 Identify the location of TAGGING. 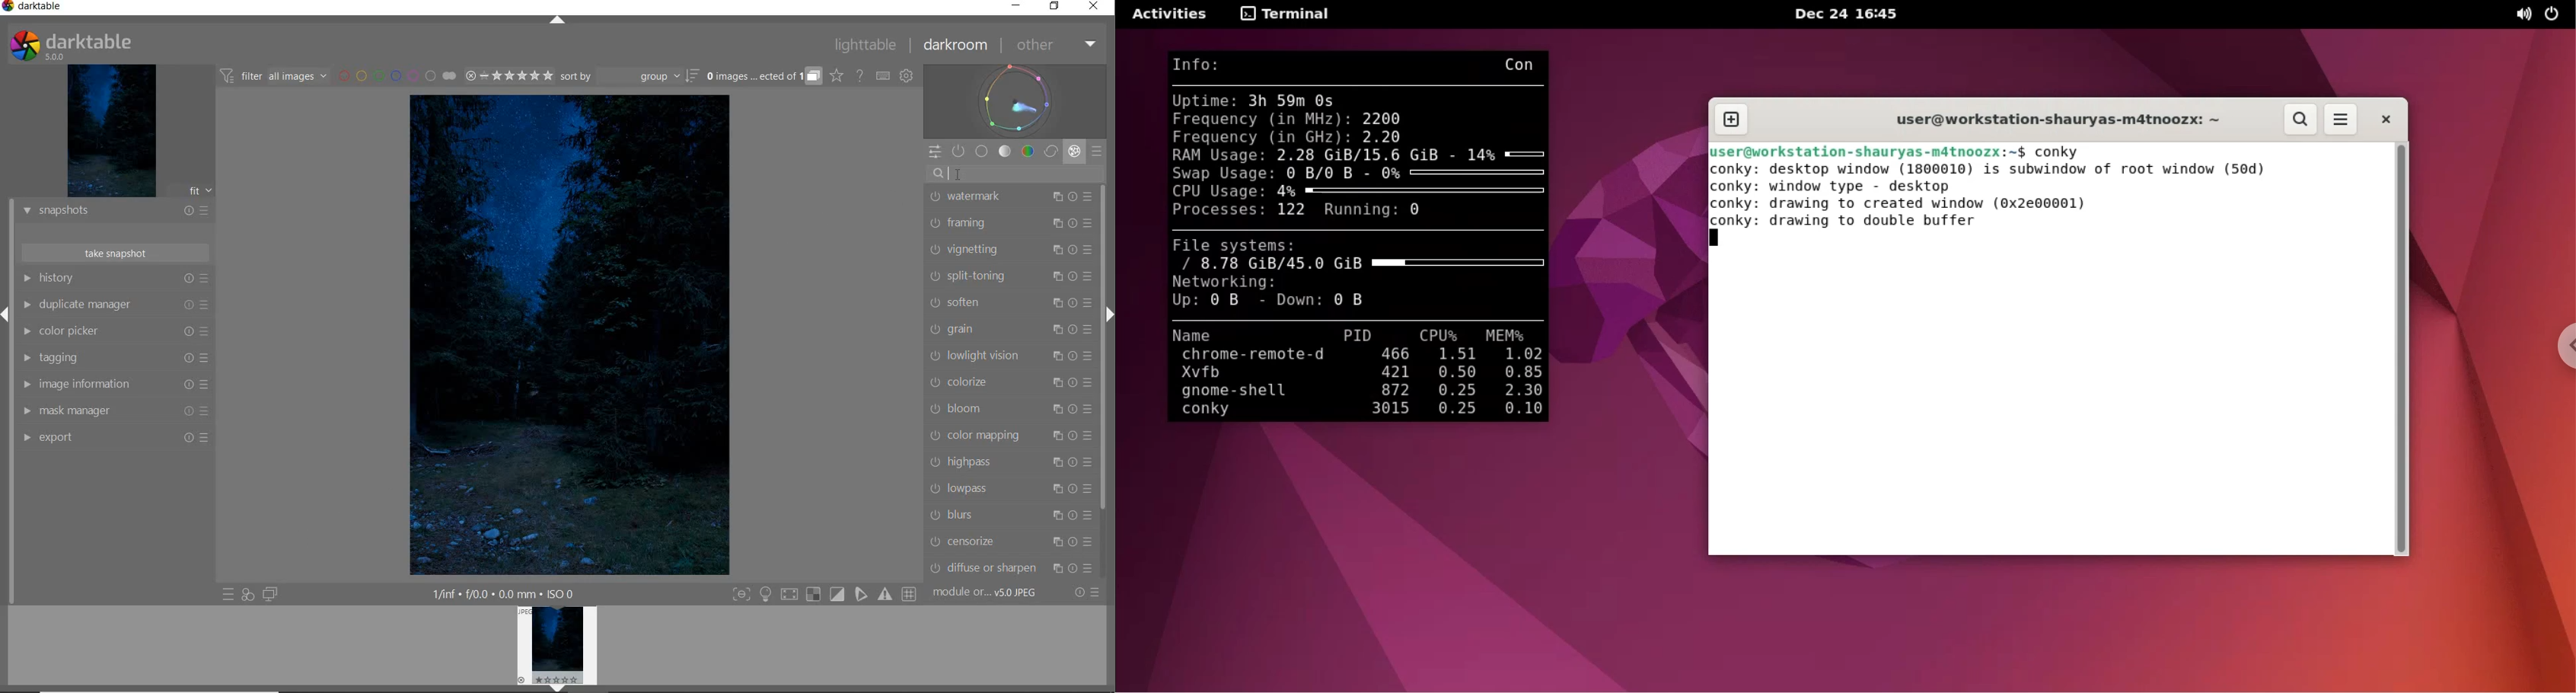
(113, 358).